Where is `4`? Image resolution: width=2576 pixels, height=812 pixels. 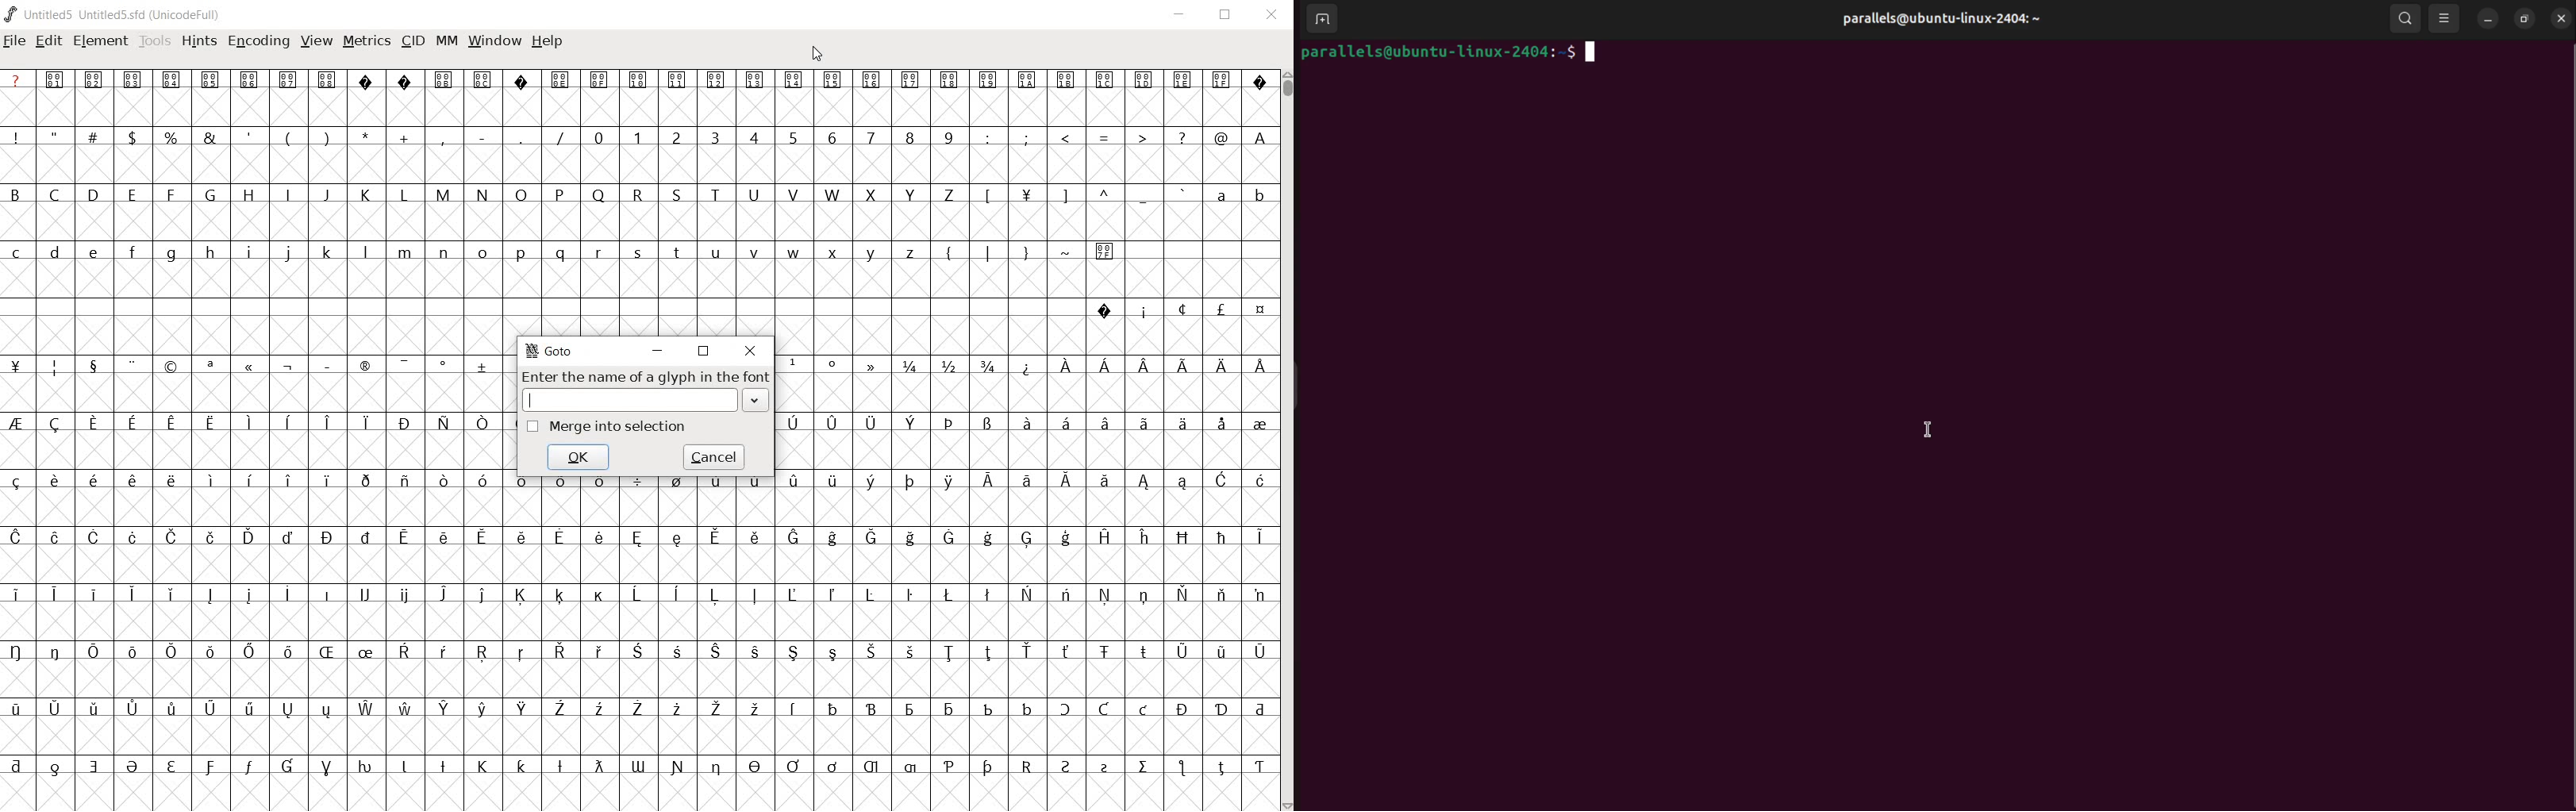 4 is located at coordinates (753, 136).